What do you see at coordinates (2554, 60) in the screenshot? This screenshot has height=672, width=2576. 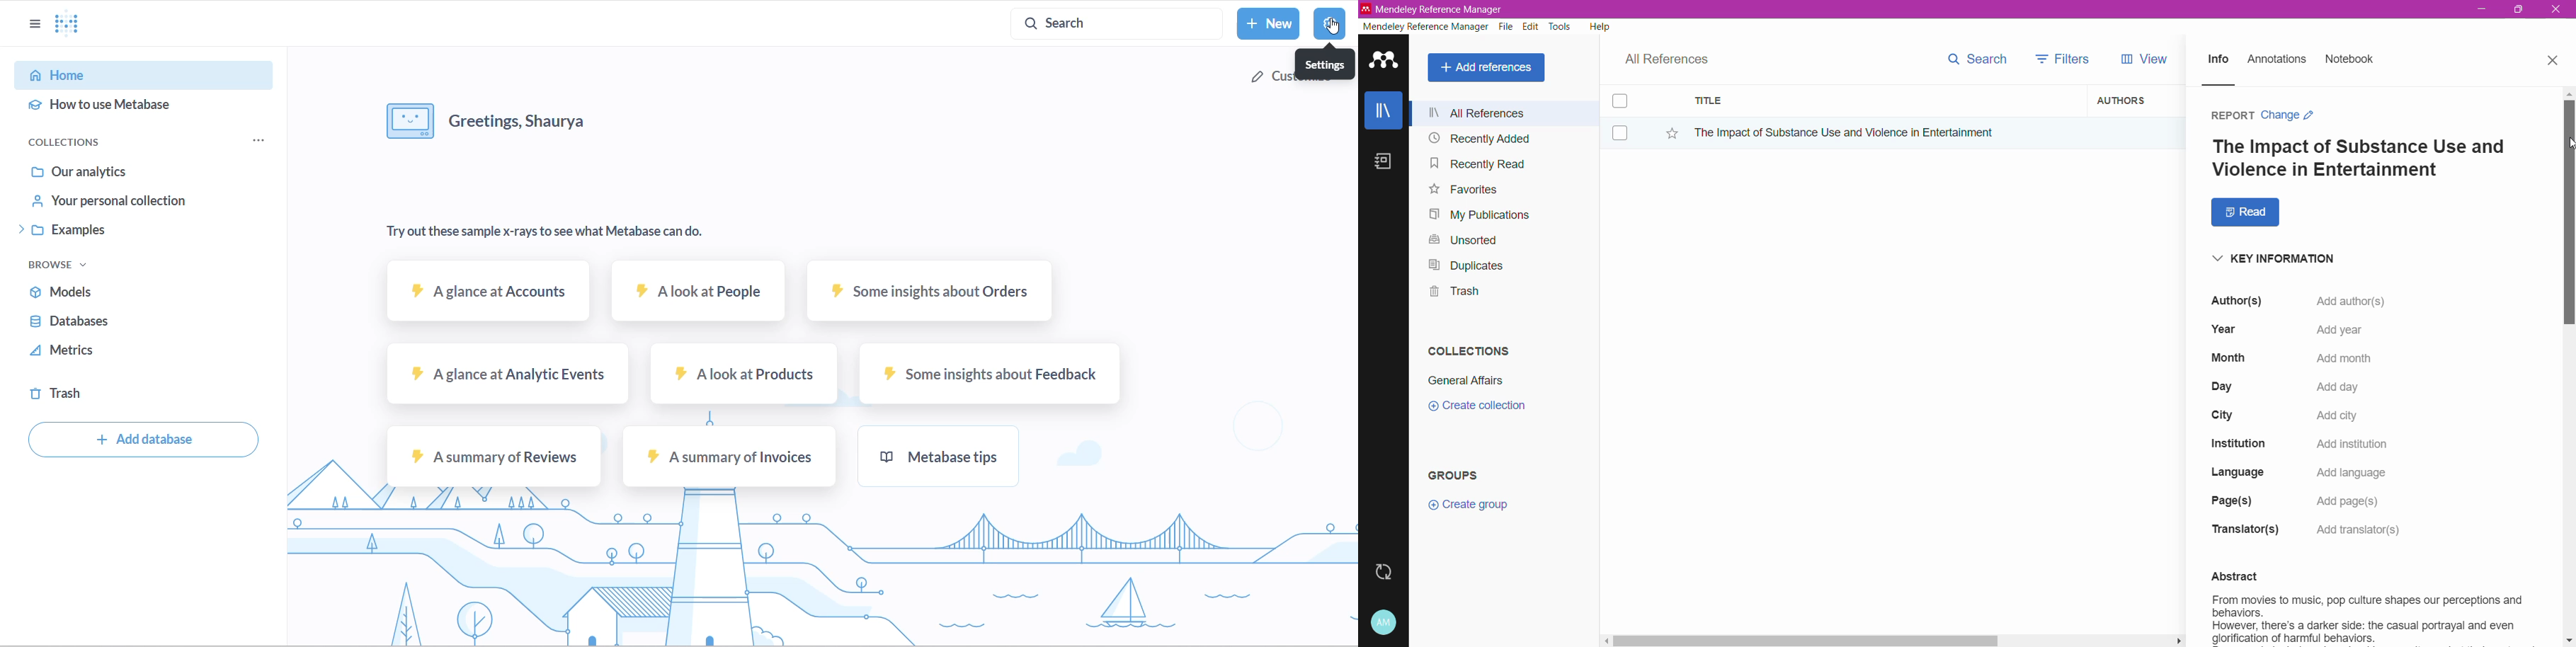 I see `CLOSE SIDEBAR` at bounding box center [2554, 60].